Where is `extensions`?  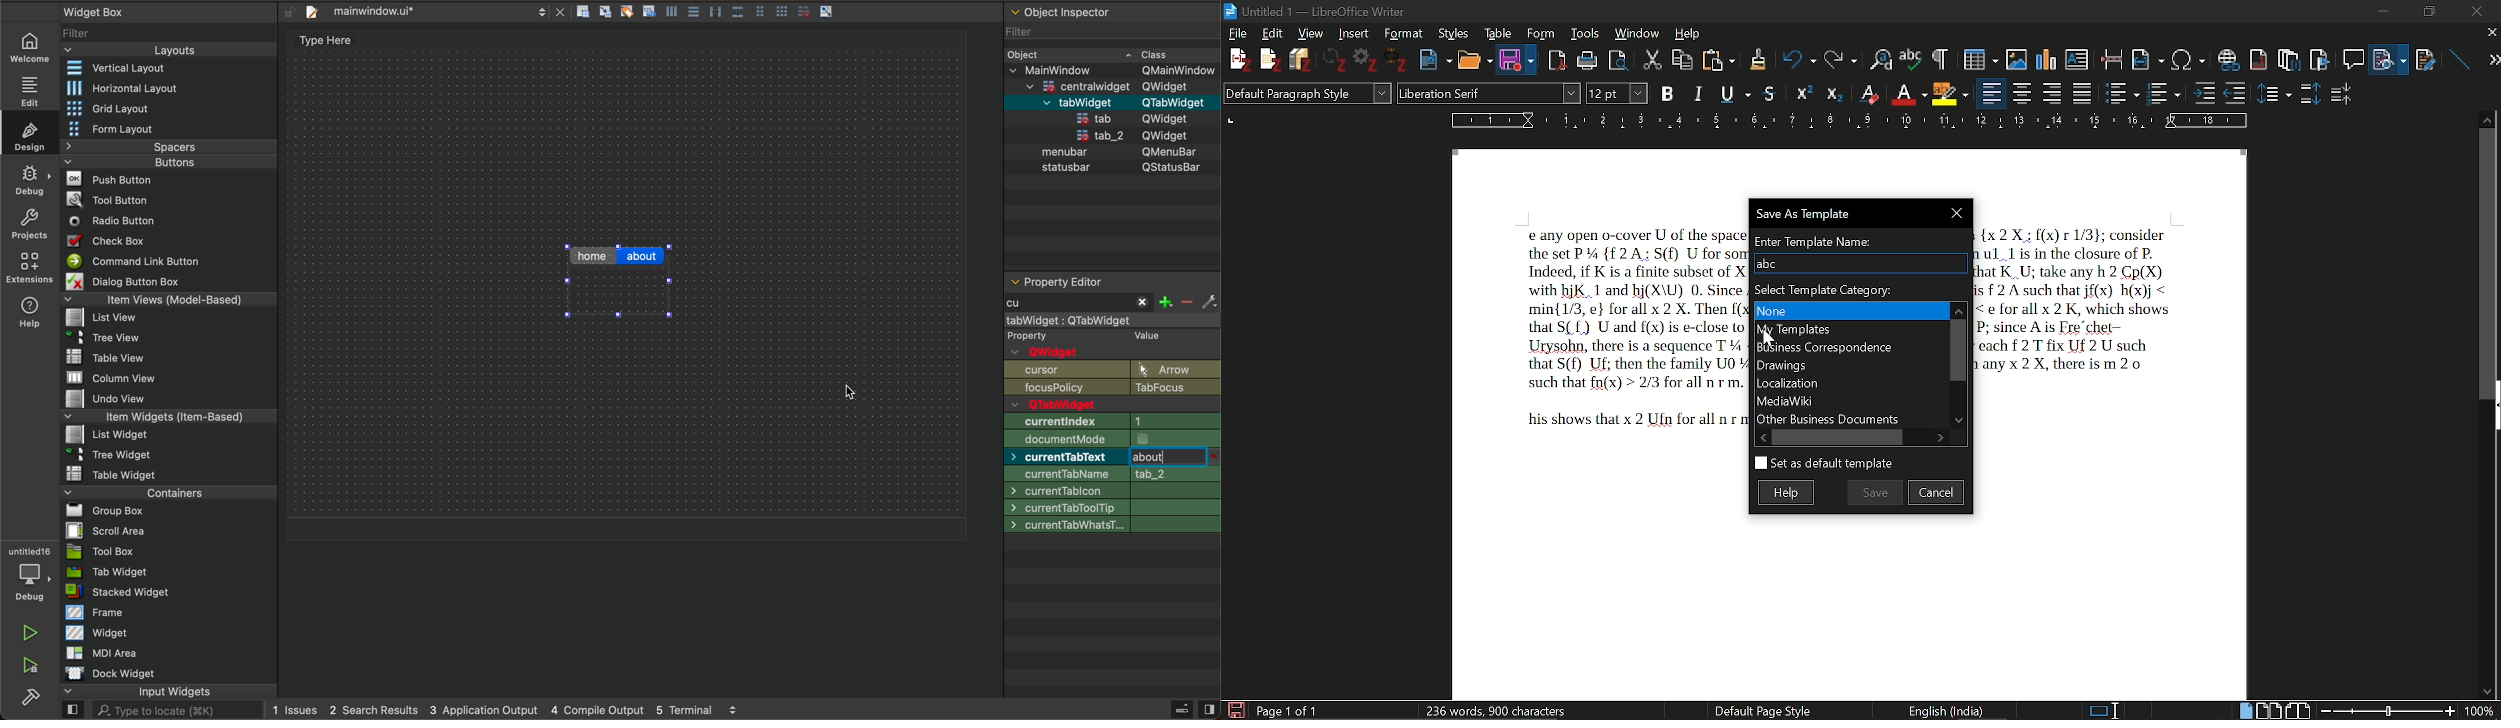
extensions is located at coordinates (31, 266).